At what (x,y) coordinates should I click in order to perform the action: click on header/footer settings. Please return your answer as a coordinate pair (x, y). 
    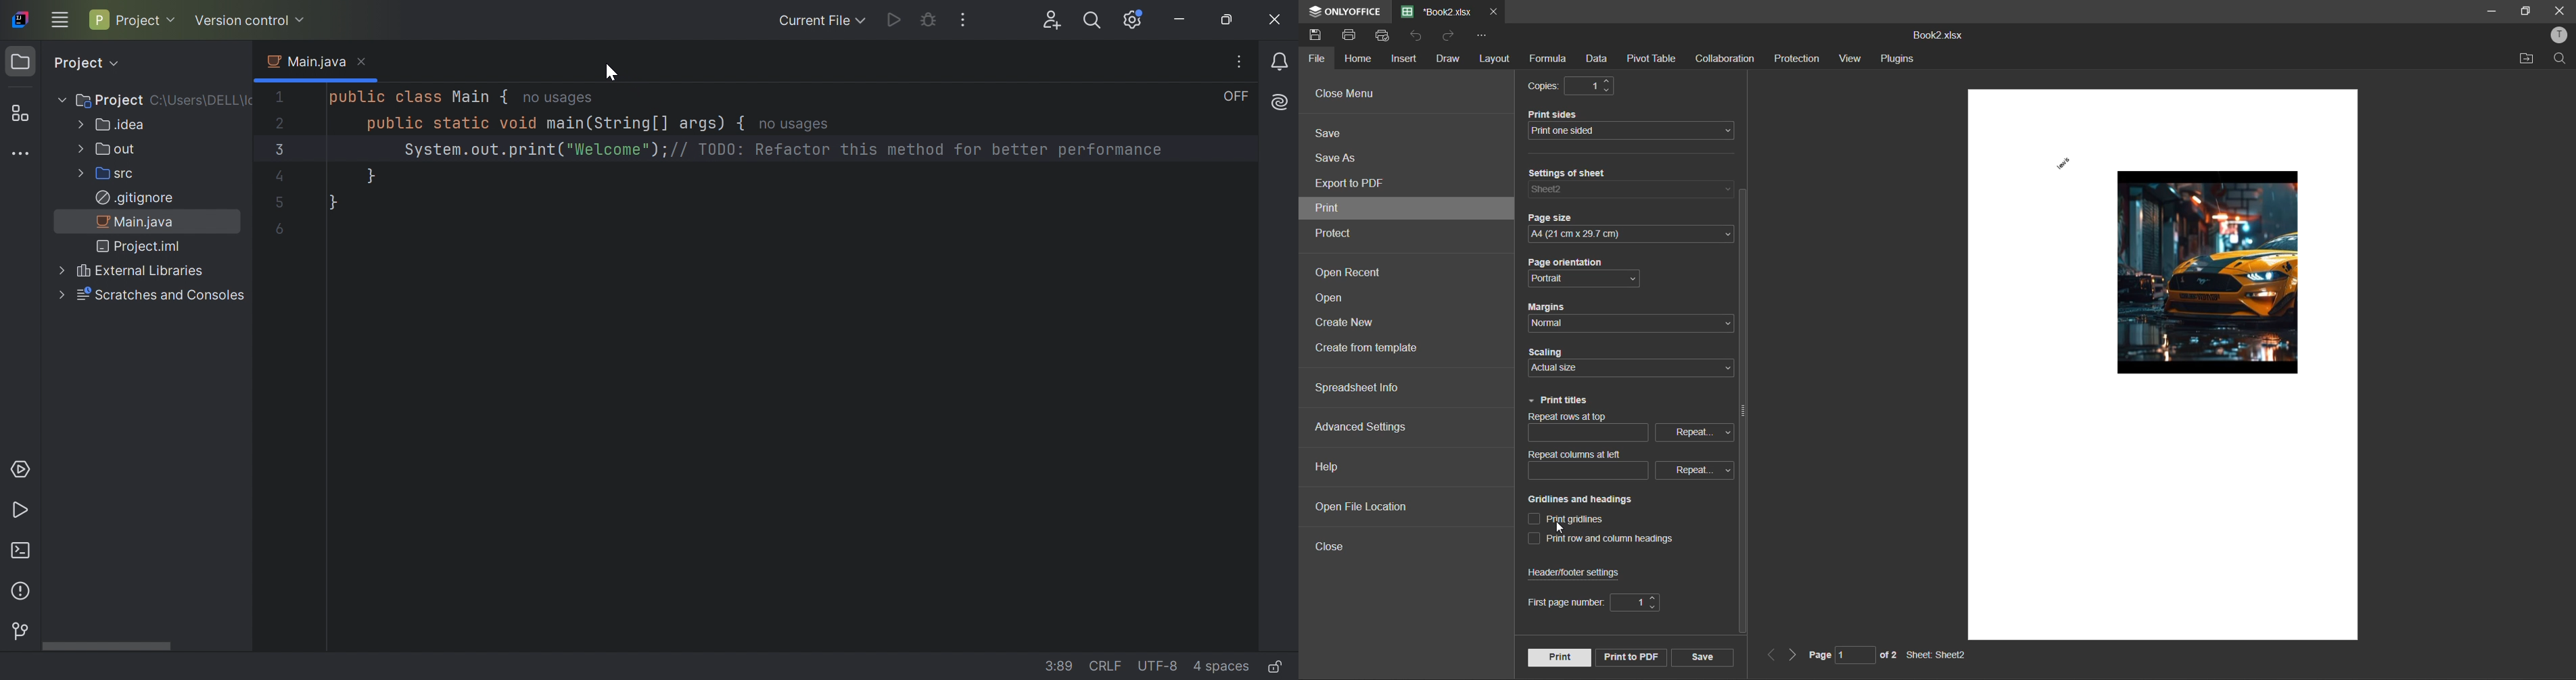
    Looking at the image, I should click on (1586, 572).